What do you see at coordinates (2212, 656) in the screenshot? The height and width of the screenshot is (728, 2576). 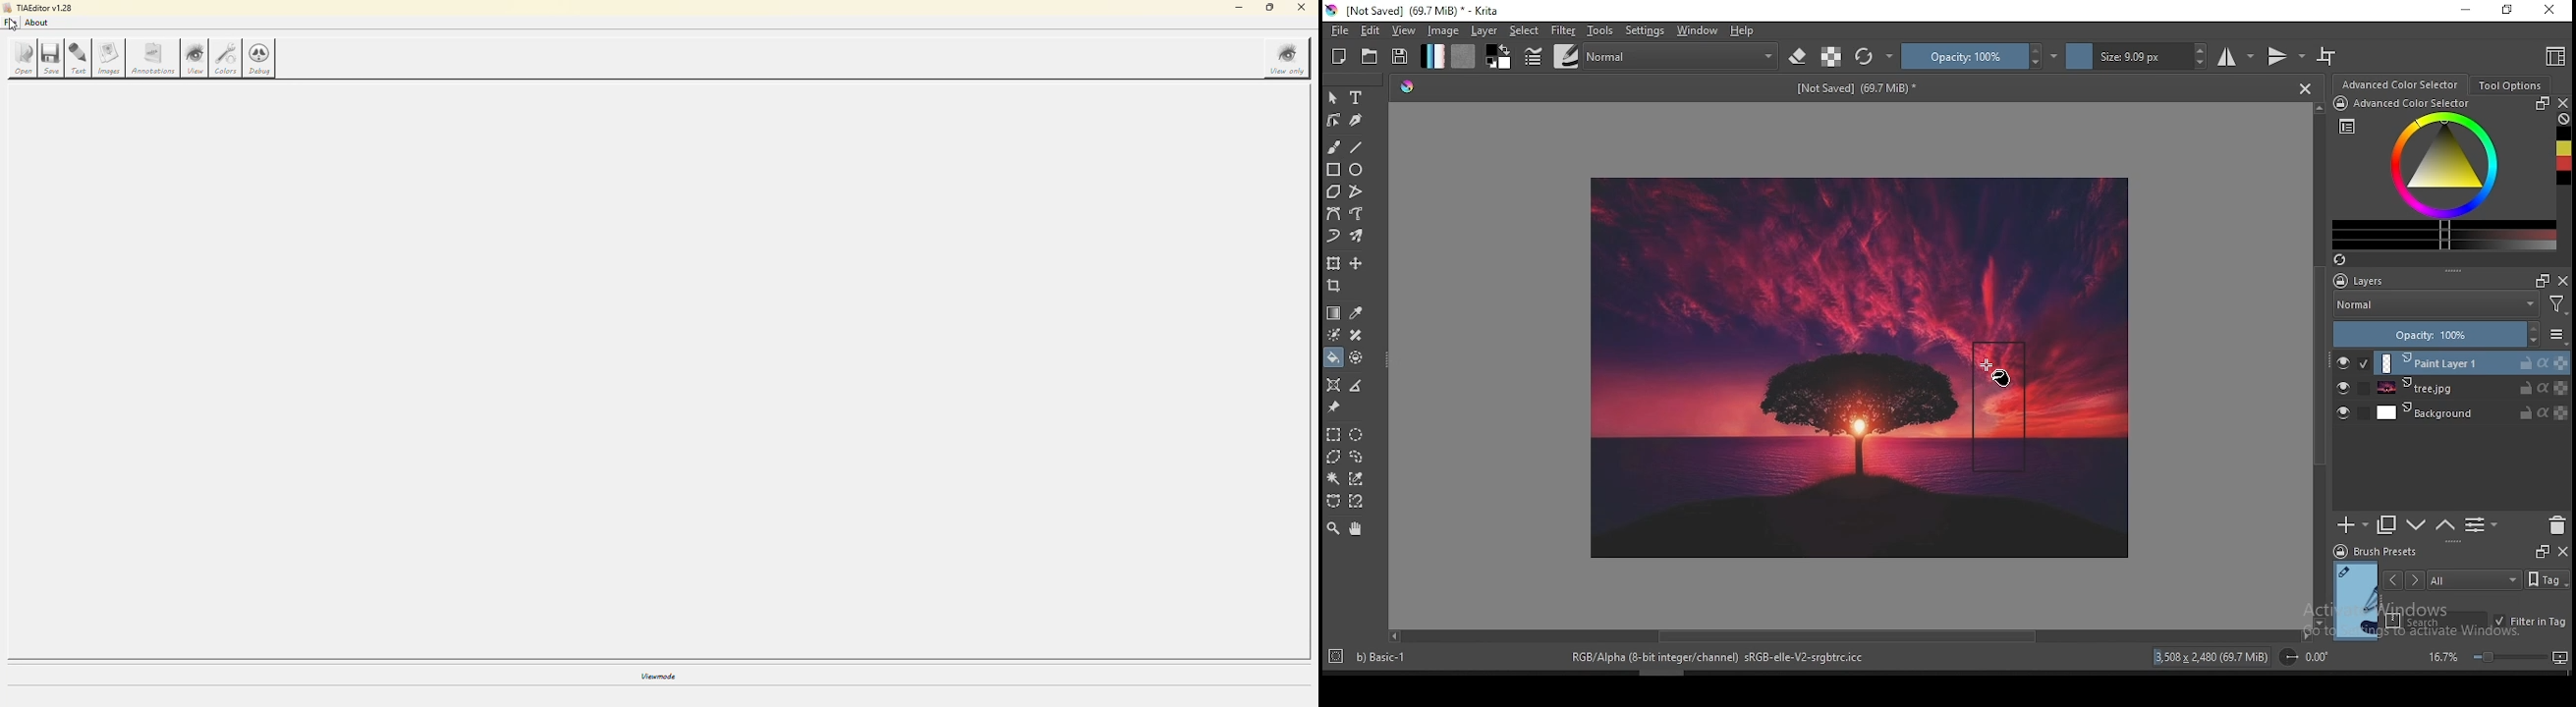 I see `13,508 x 2,480 (68.1 MiB)` at bounding box center [2212, 656].